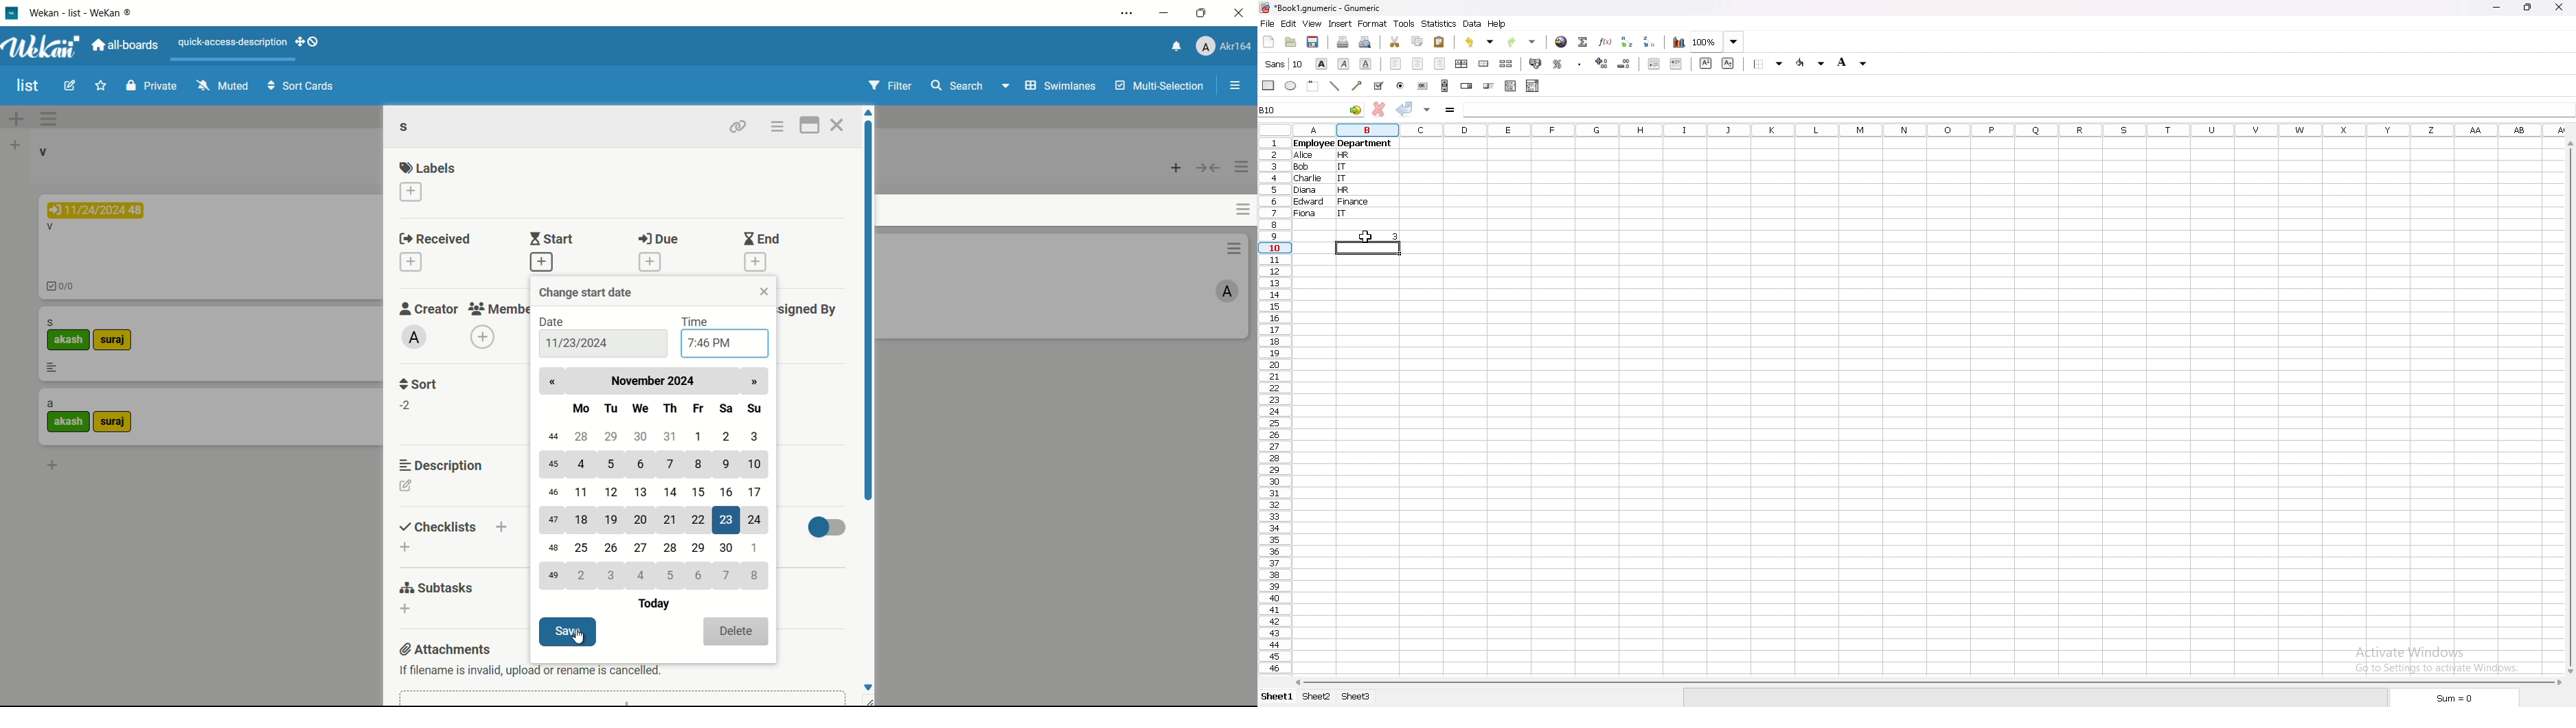 The height and width of the screenshot is (728, 2576). Describe the element at coordinates (1007, 85) in the screenshot. I see `Drop-down ` at that location.